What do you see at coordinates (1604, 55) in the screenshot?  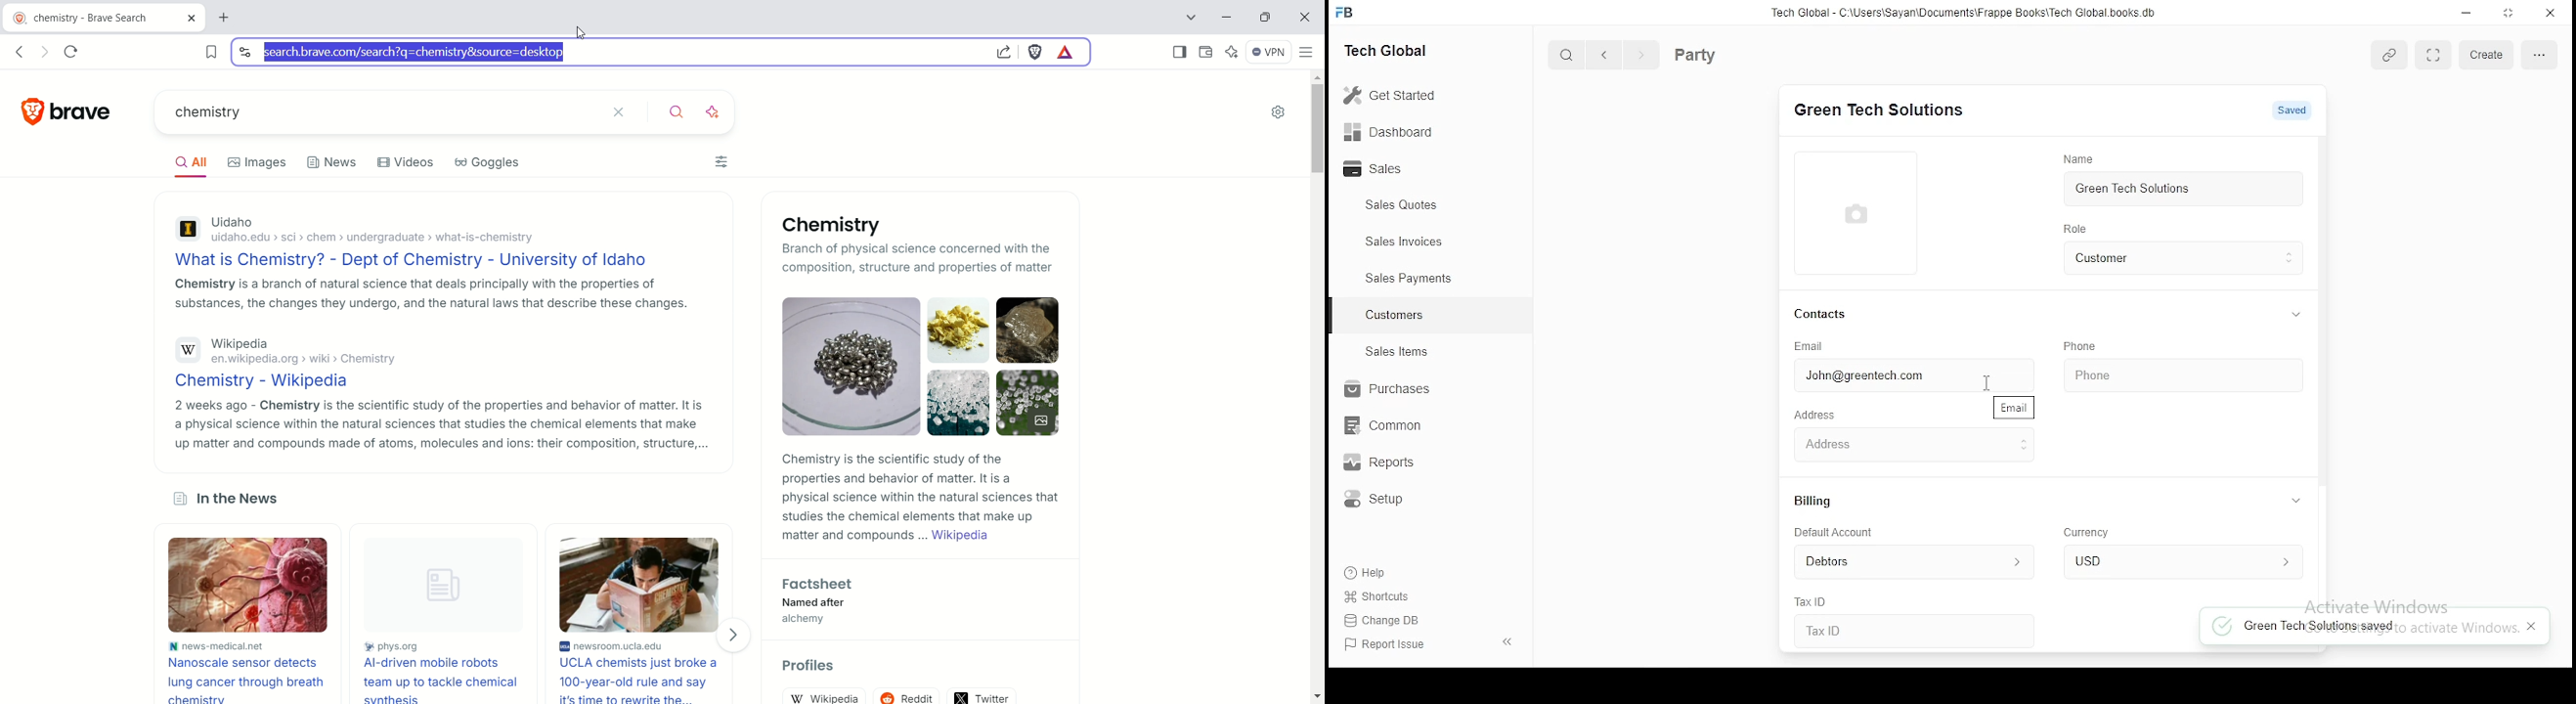 I see `previous` at bounding box center [1604, 55].